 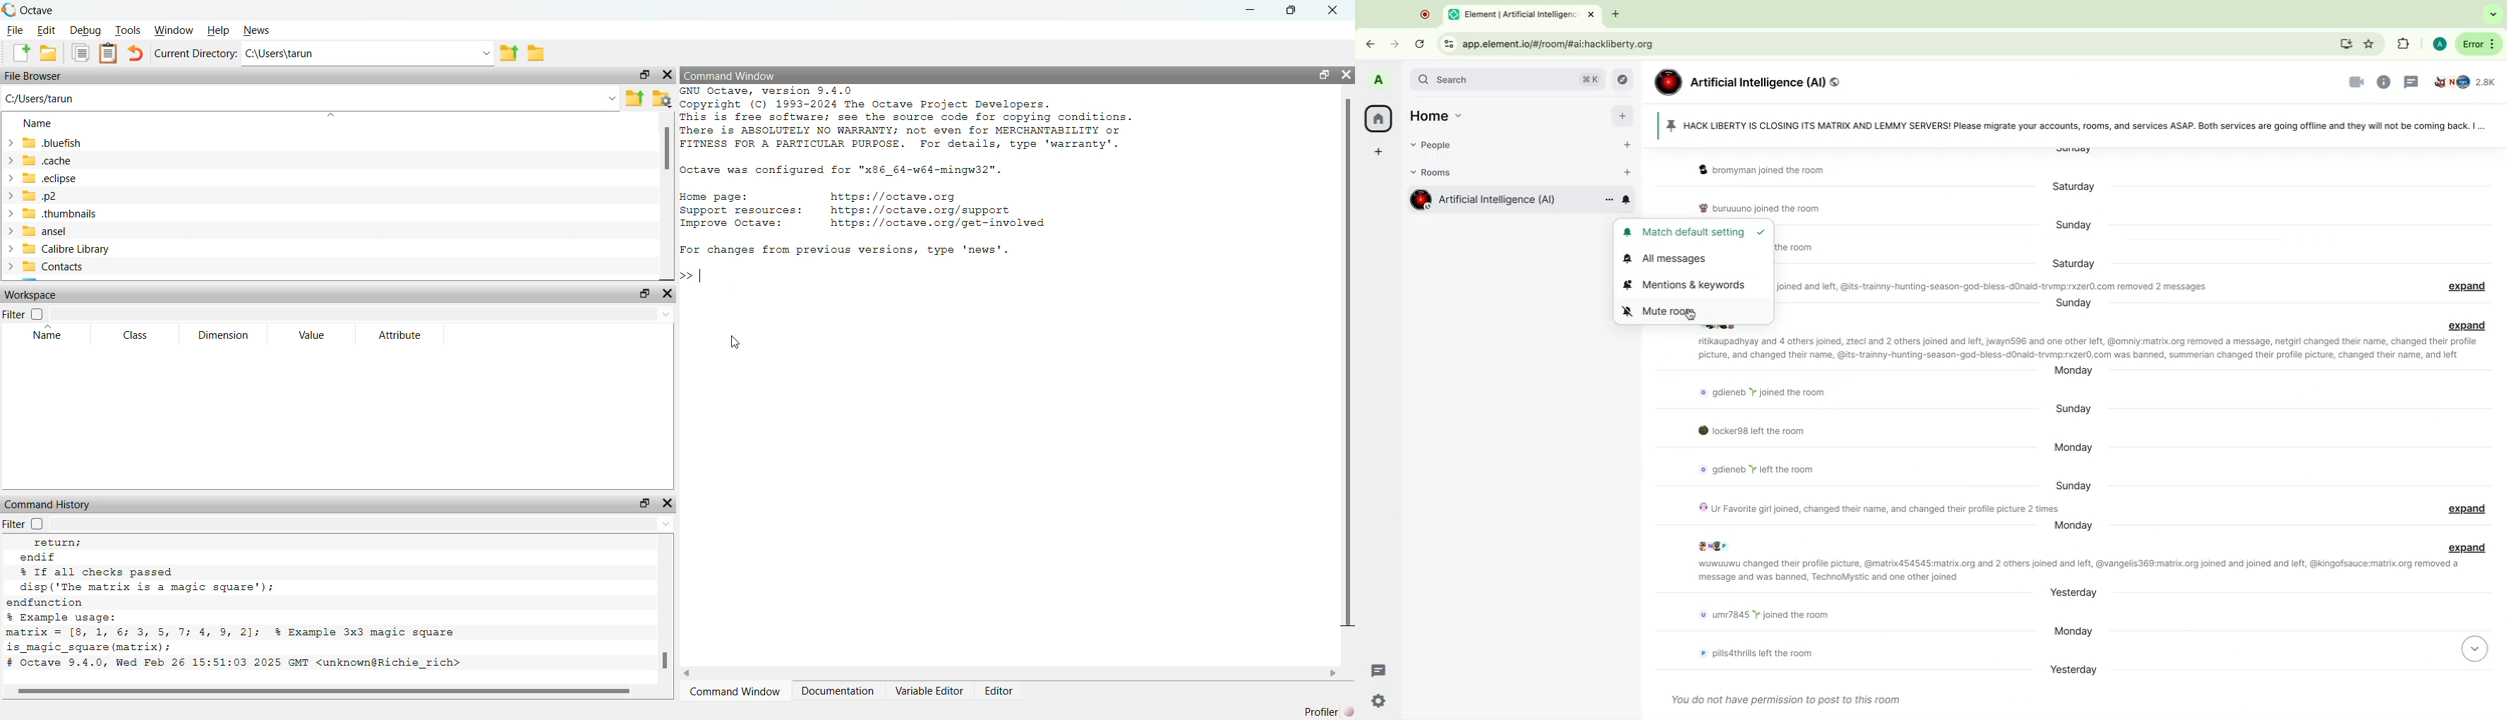 I want to click on Message, so click(x=1871, y=508).